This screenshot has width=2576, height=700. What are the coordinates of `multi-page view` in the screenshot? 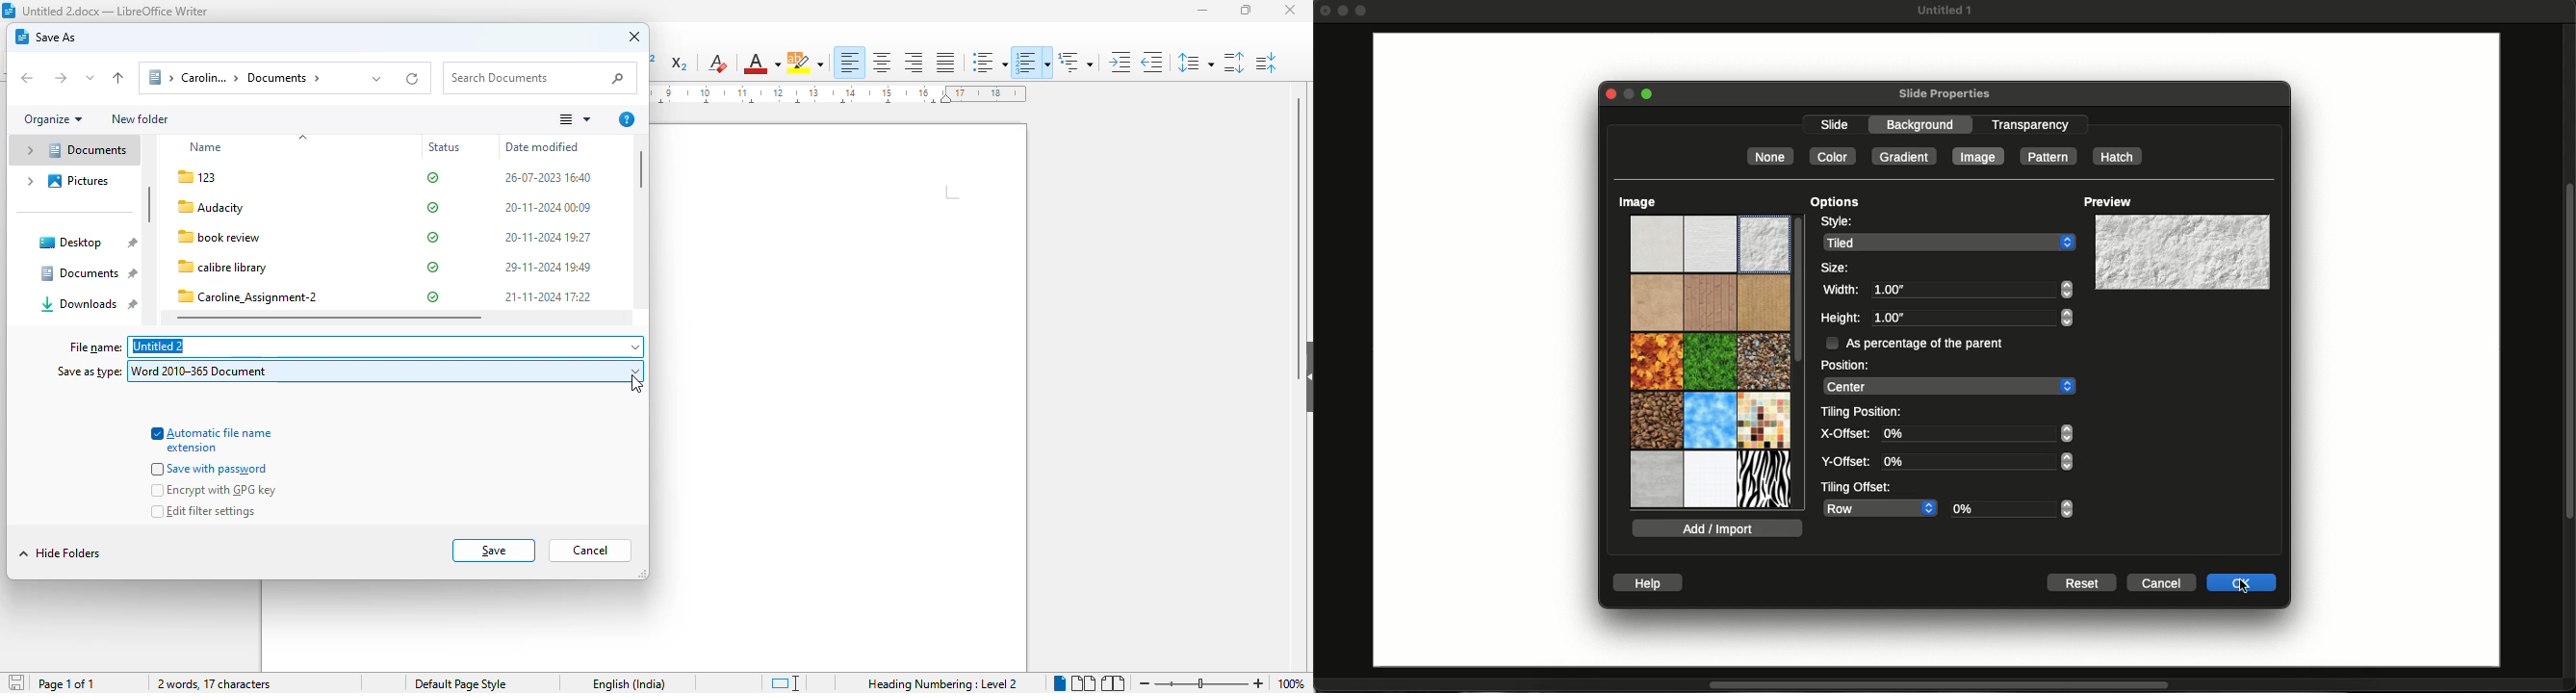 It's located at (1083, 682).